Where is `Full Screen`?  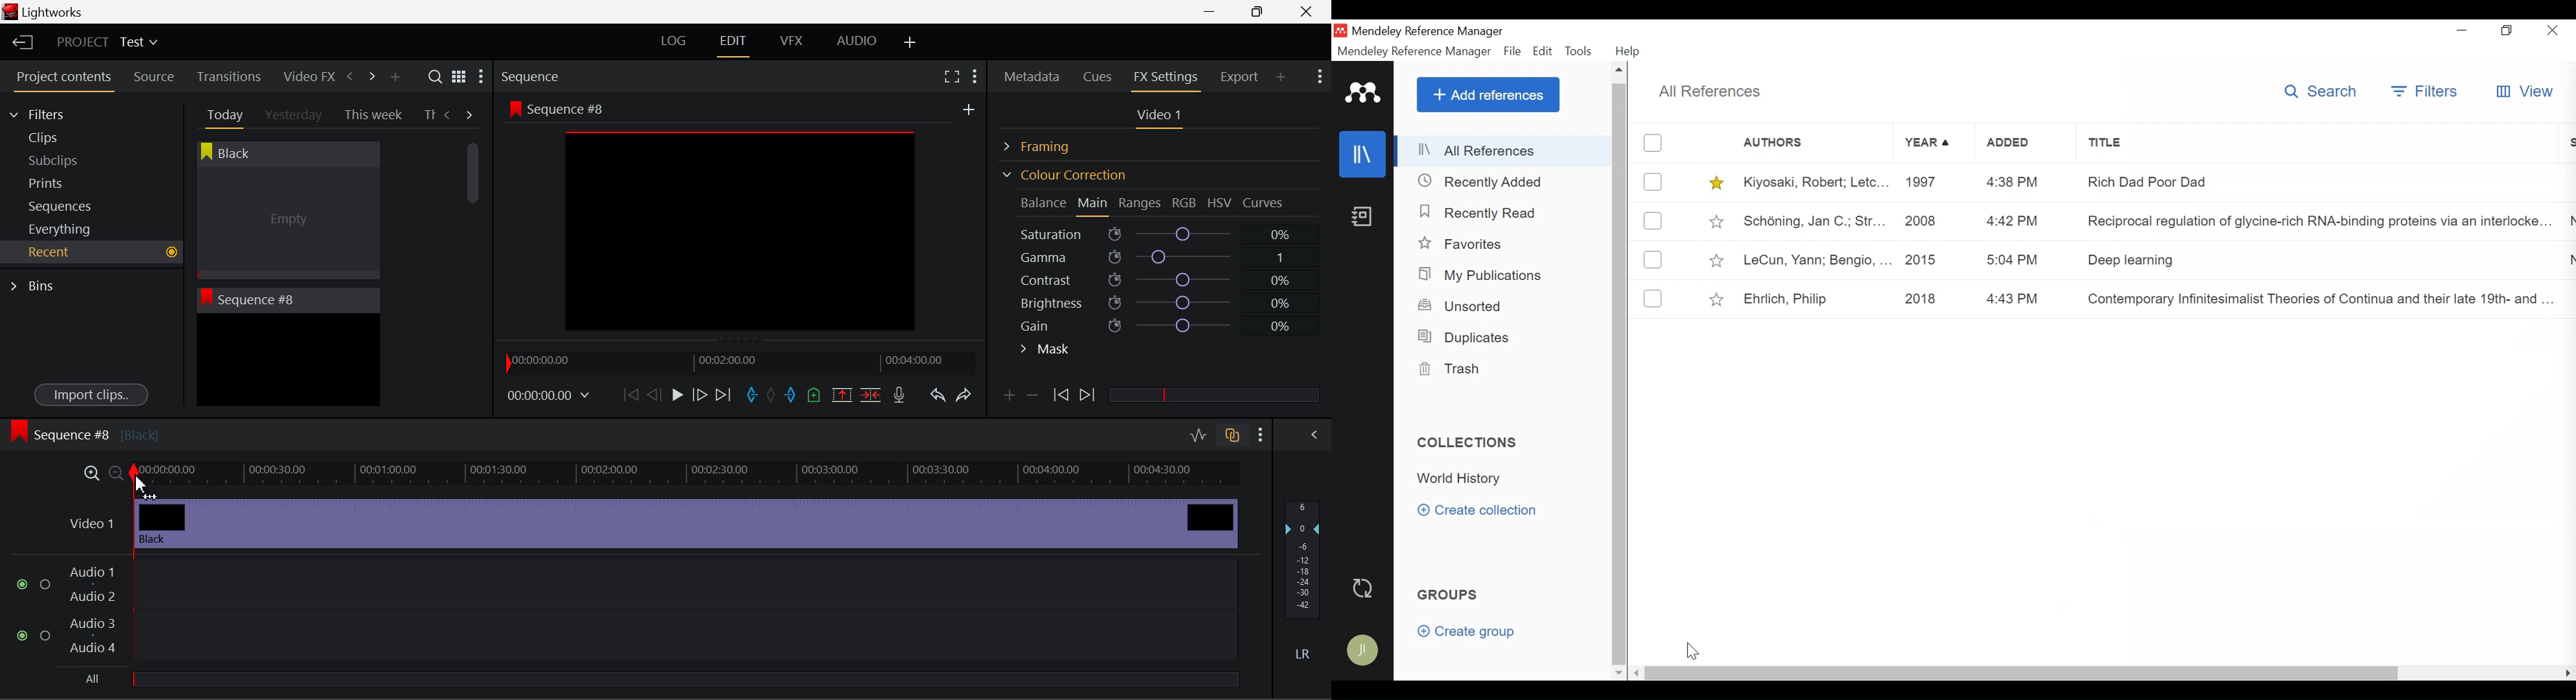 Full Screen is located at coordinates (951, 76).